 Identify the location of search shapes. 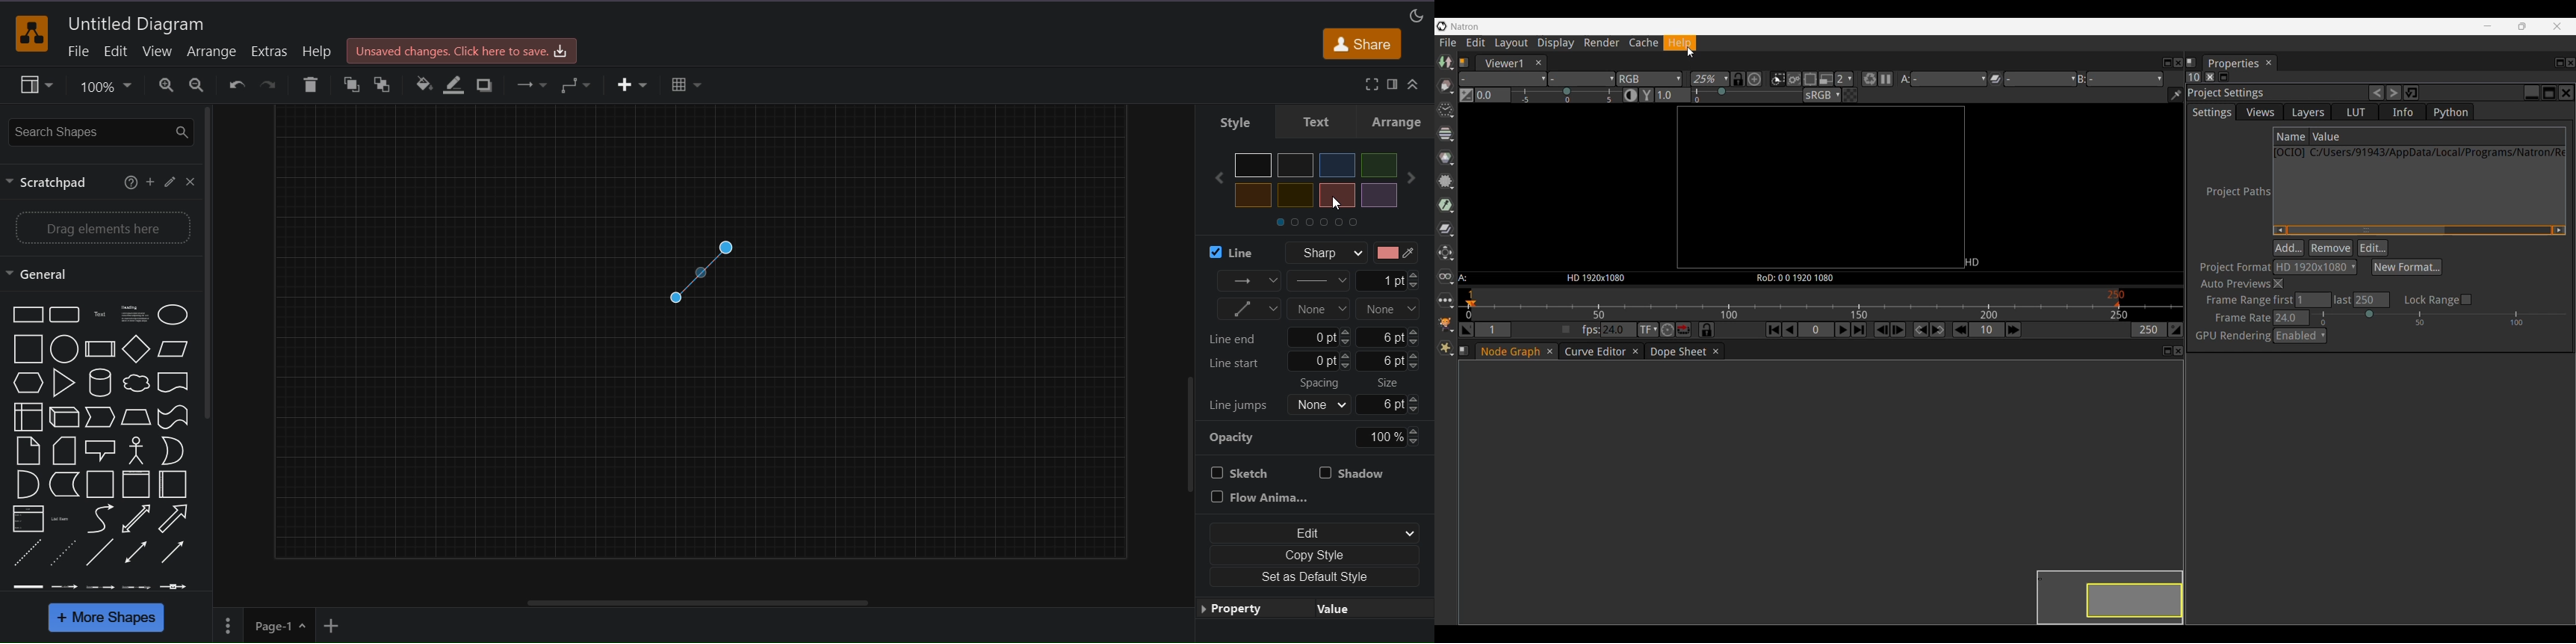
(101, 132).